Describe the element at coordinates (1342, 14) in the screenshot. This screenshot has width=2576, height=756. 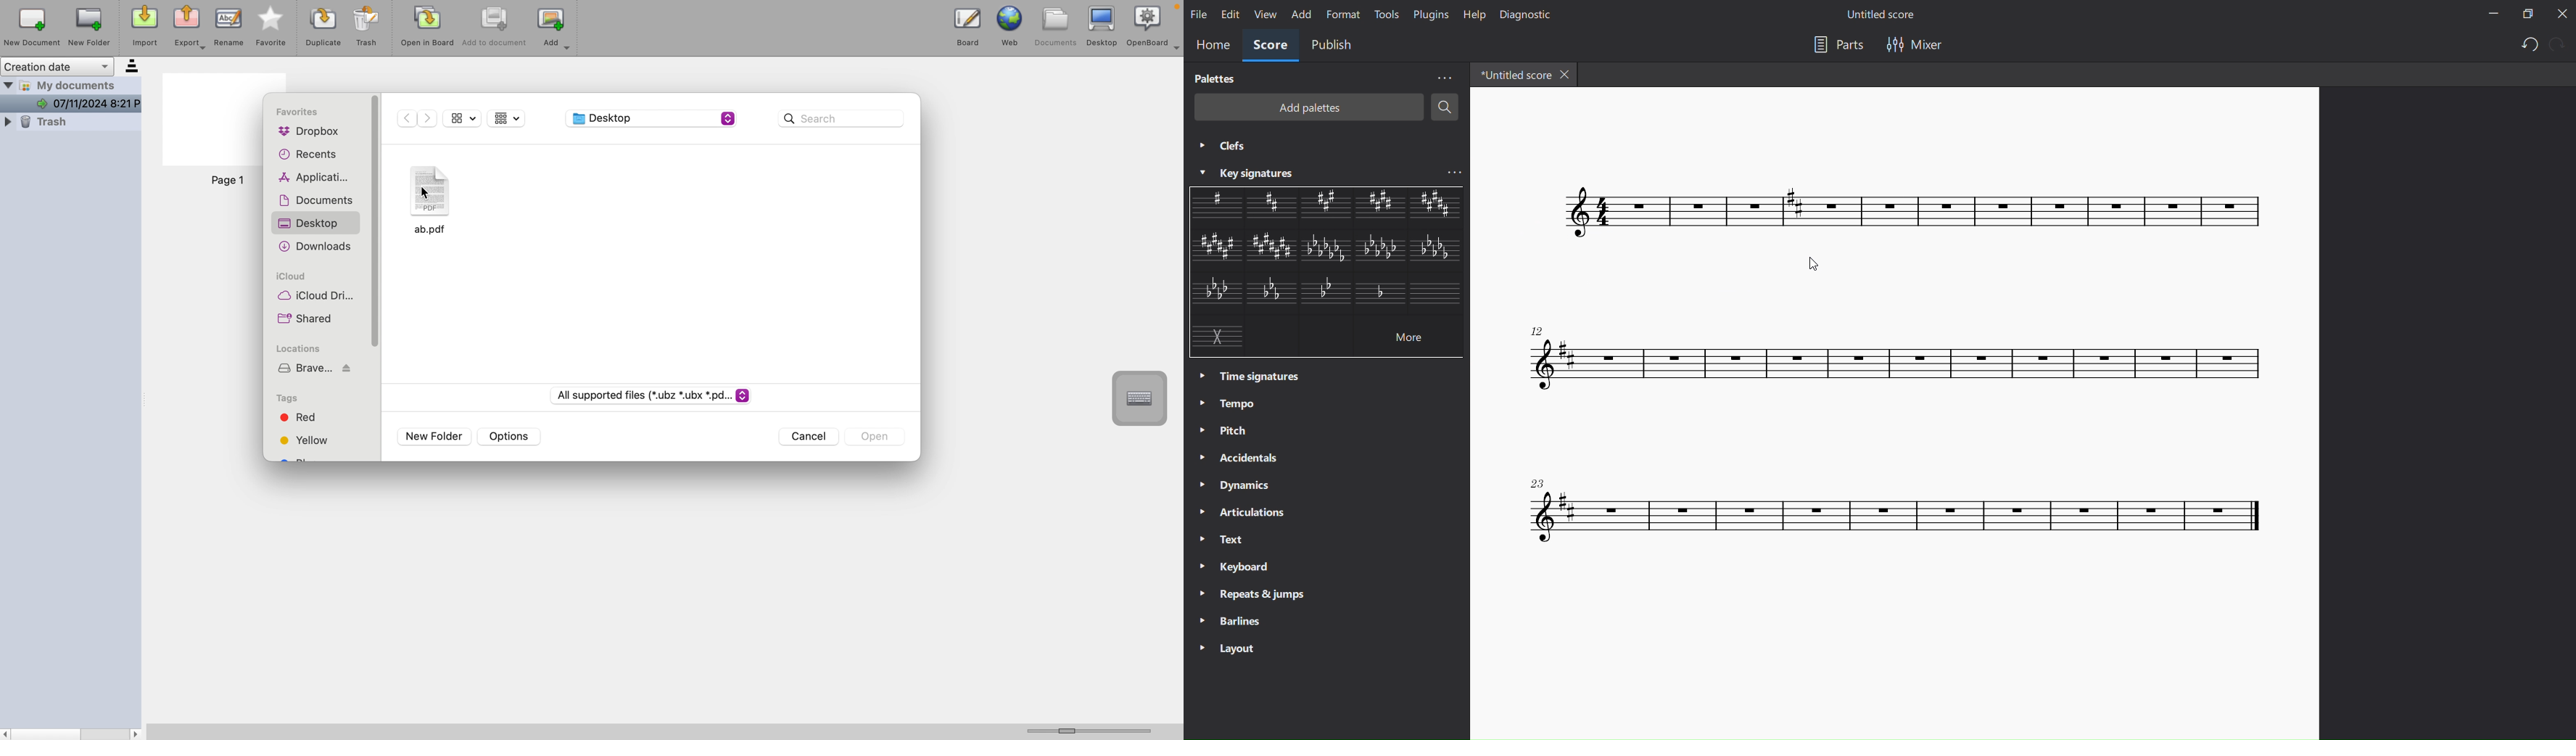
I see `format` at that location.